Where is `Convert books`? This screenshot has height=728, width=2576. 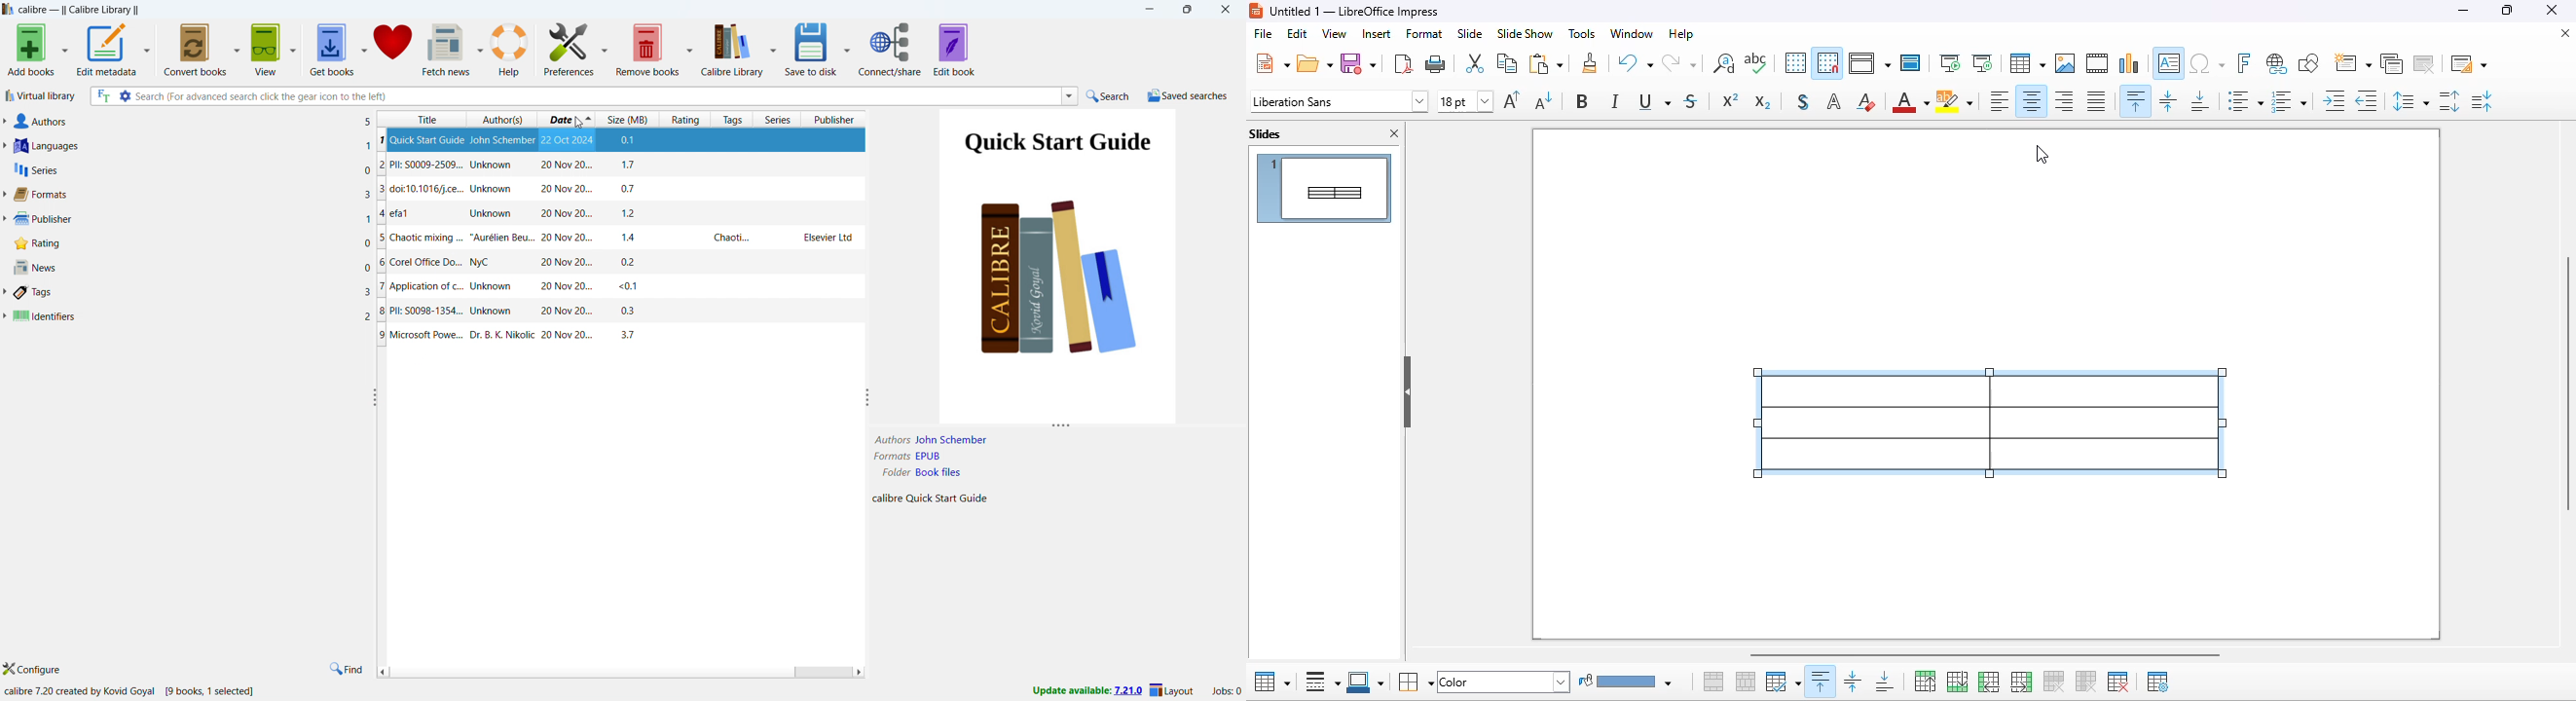
Convert books is located at coordinates (196, 47).